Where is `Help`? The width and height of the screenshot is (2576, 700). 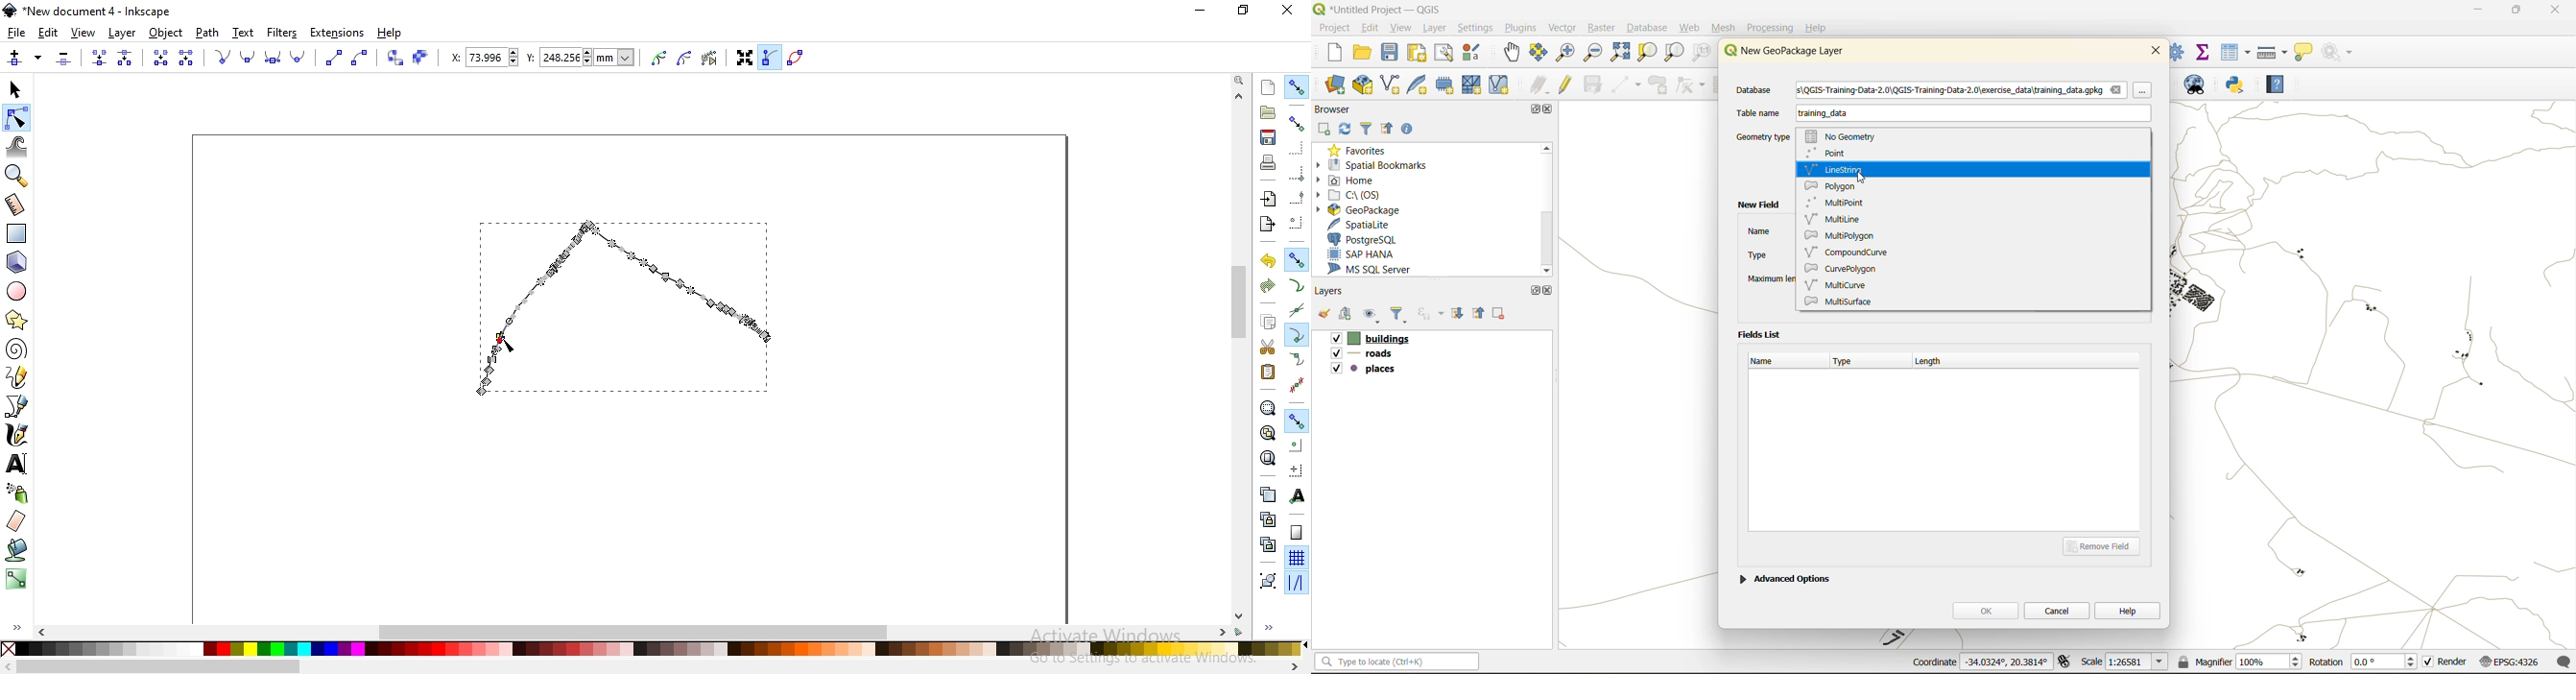 Help is located at coordinates (1817, 28).